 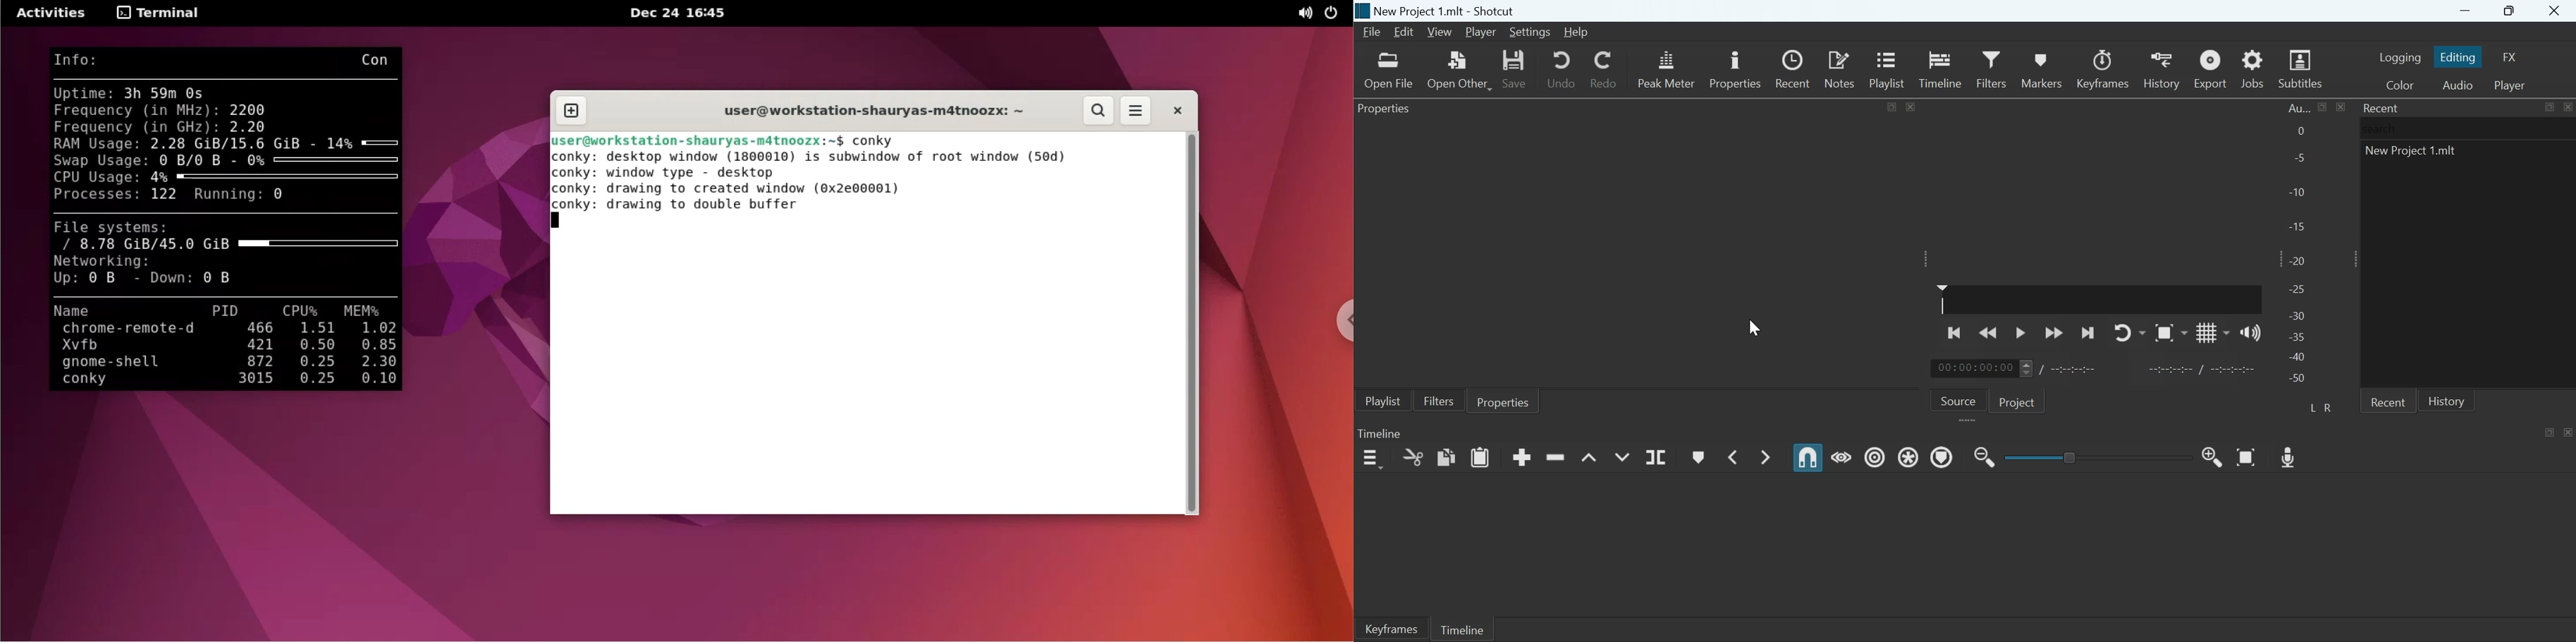 I want to click on New Project 1.mlt - Shotcut, so click(x=1446, y=11).